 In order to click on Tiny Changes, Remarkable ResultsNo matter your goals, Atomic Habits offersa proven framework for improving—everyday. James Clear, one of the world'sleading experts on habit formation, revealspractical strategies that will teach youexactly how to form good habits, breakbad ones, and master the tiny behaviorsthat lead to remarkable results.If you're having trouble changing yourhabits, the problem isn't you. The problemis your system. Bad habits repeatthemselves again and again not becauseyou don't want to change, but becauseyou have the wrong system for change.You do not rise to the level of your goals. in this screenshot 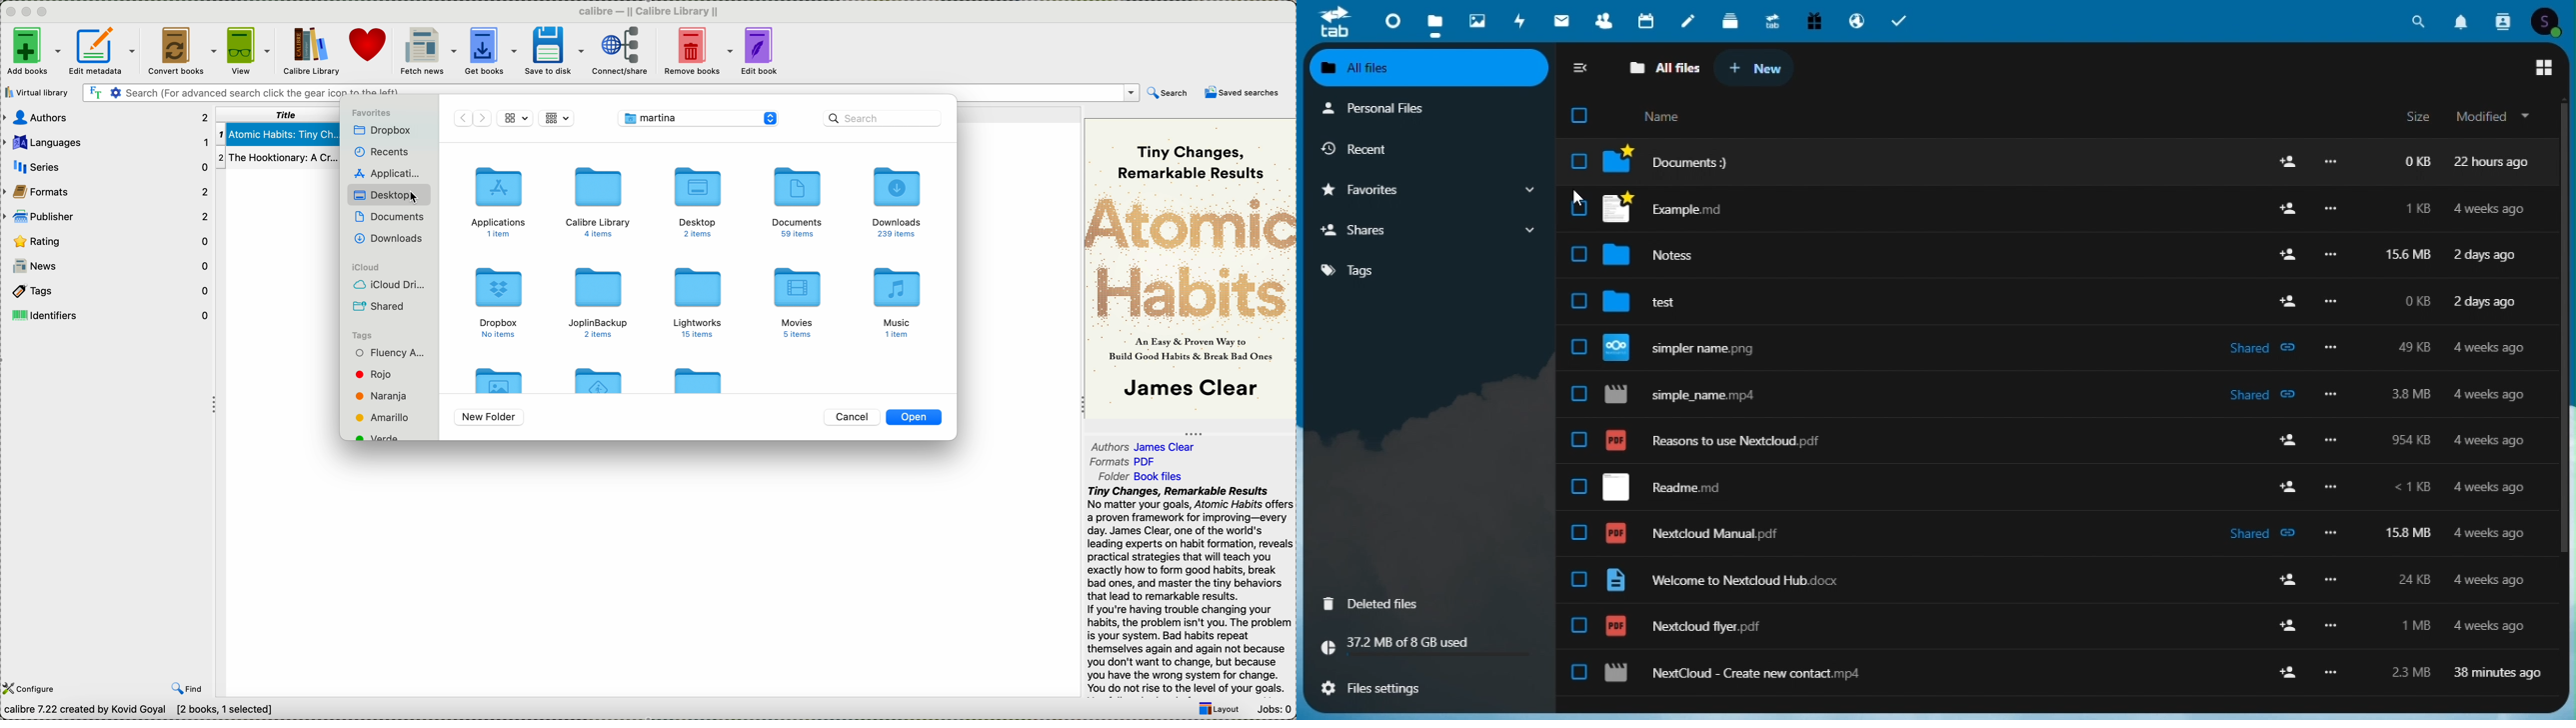, I will do `click(1188, 590)`.